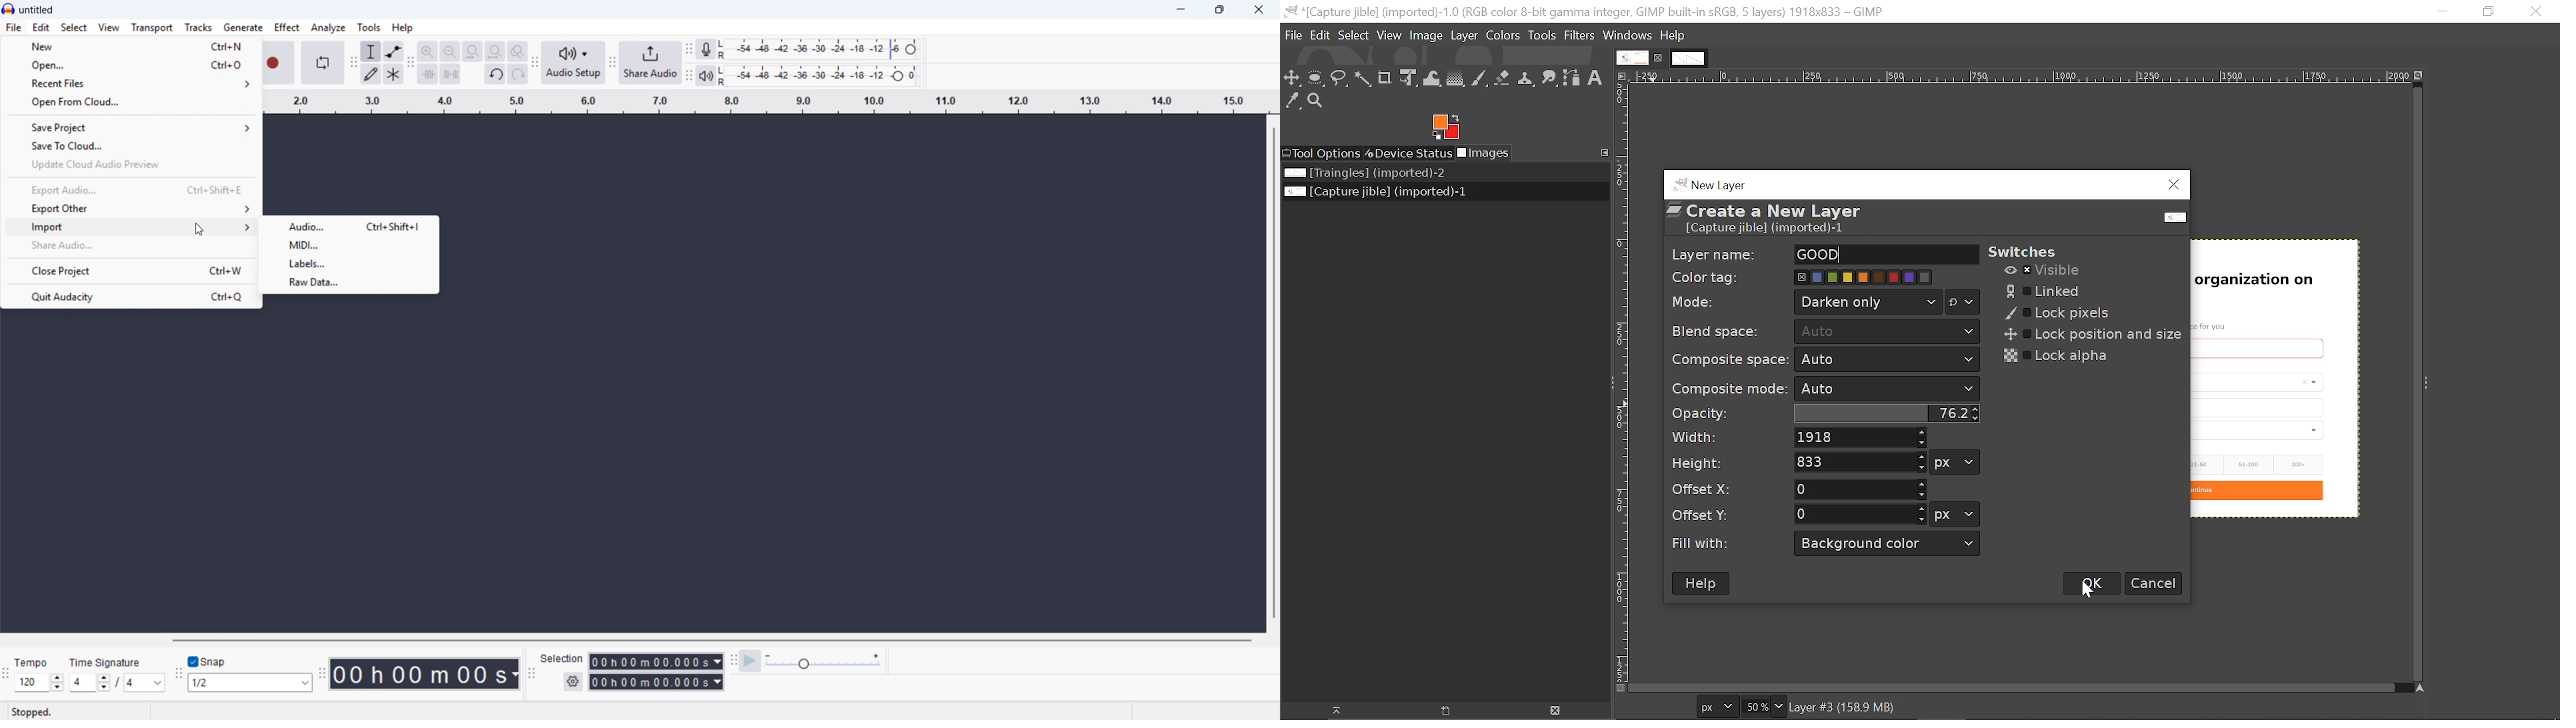 The height and width of the screenshot is (728, 2576). Describe the element at coordinates (655, 682) in the screenshot. I see `Selection end time` at that location.